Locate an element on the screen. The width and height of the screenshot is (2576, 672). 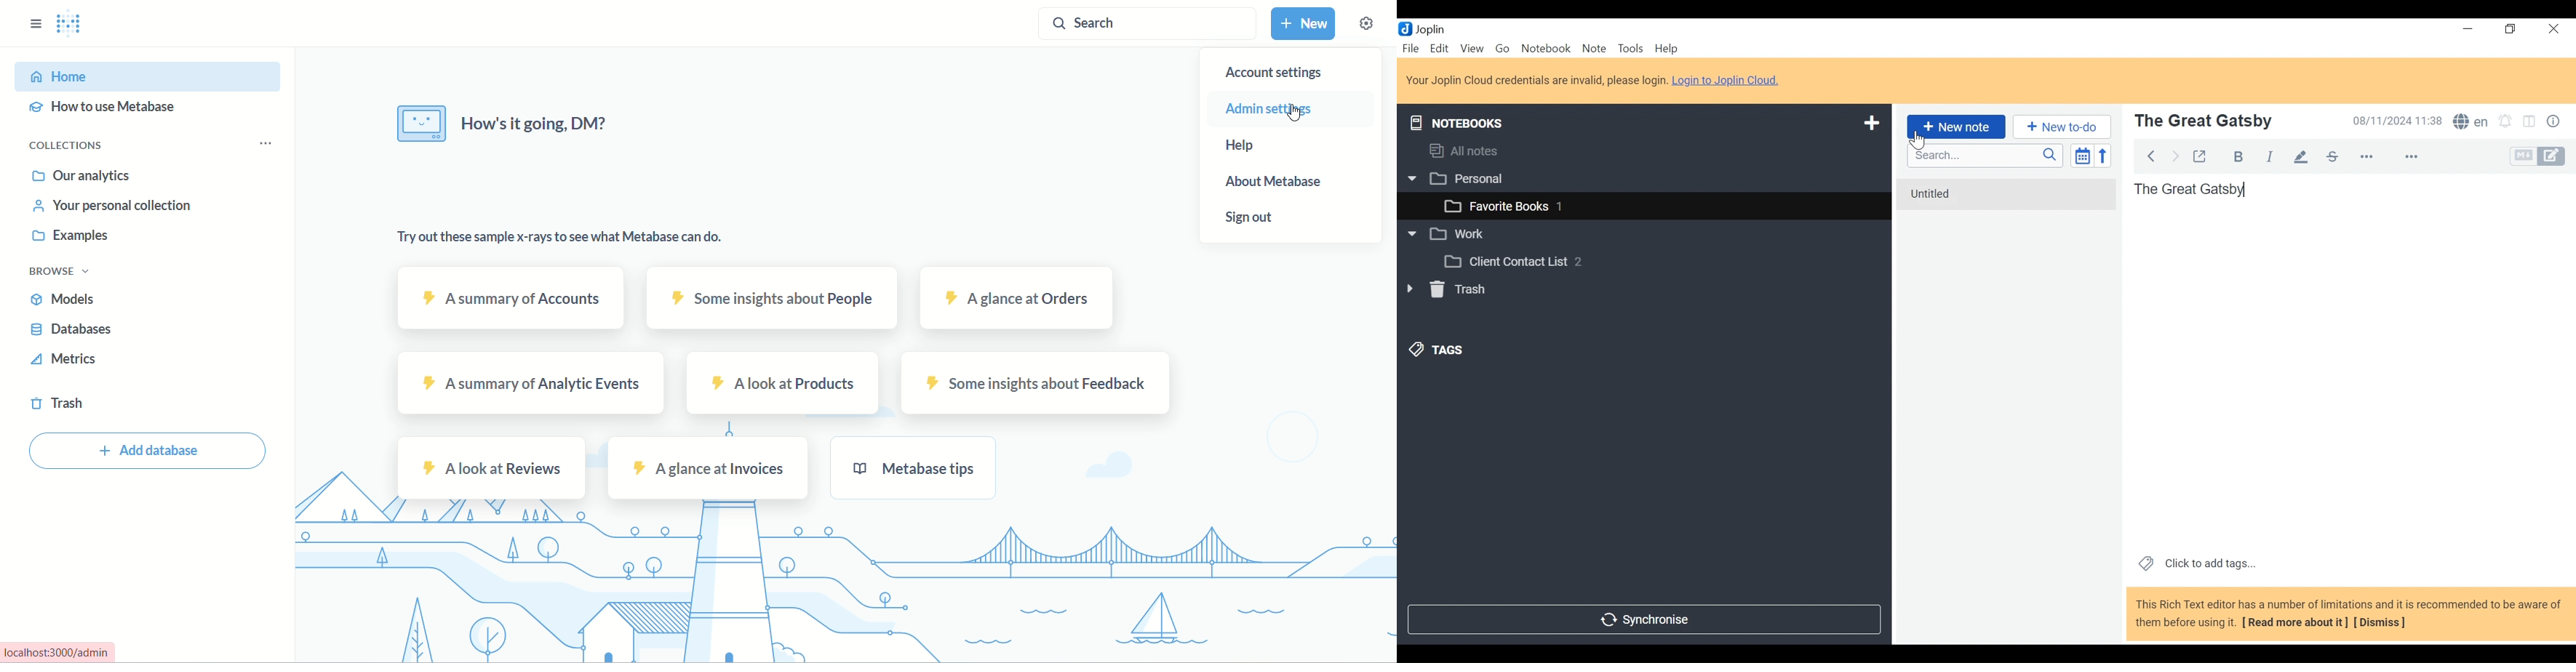
The great gatsby is located at coordinates (2348, 341).